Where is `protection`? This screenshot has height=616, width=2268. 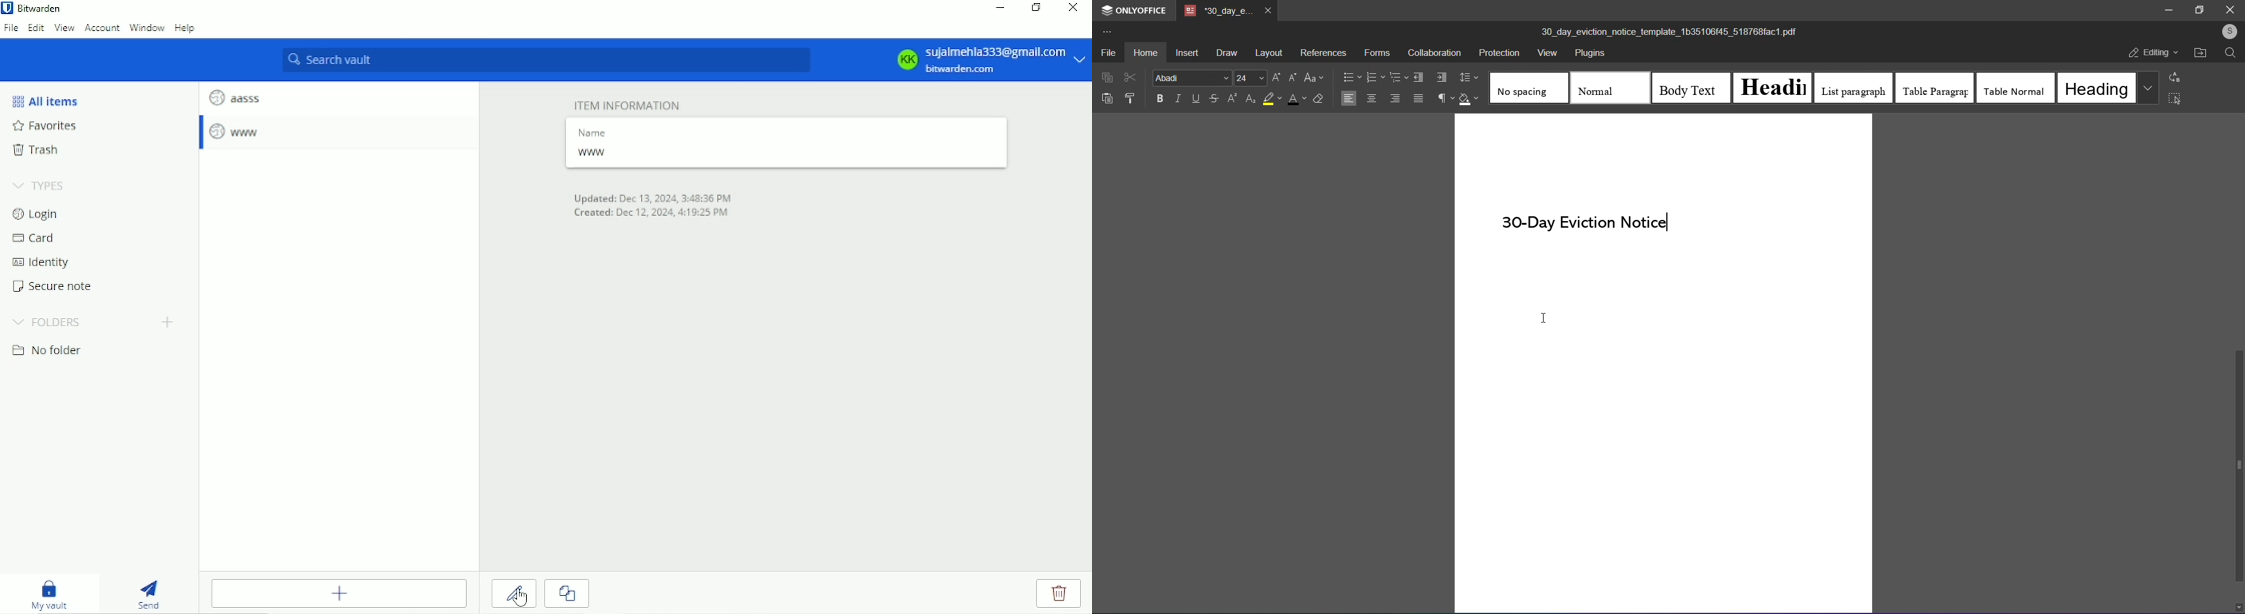 protection is located at coordinates (1498, 52).